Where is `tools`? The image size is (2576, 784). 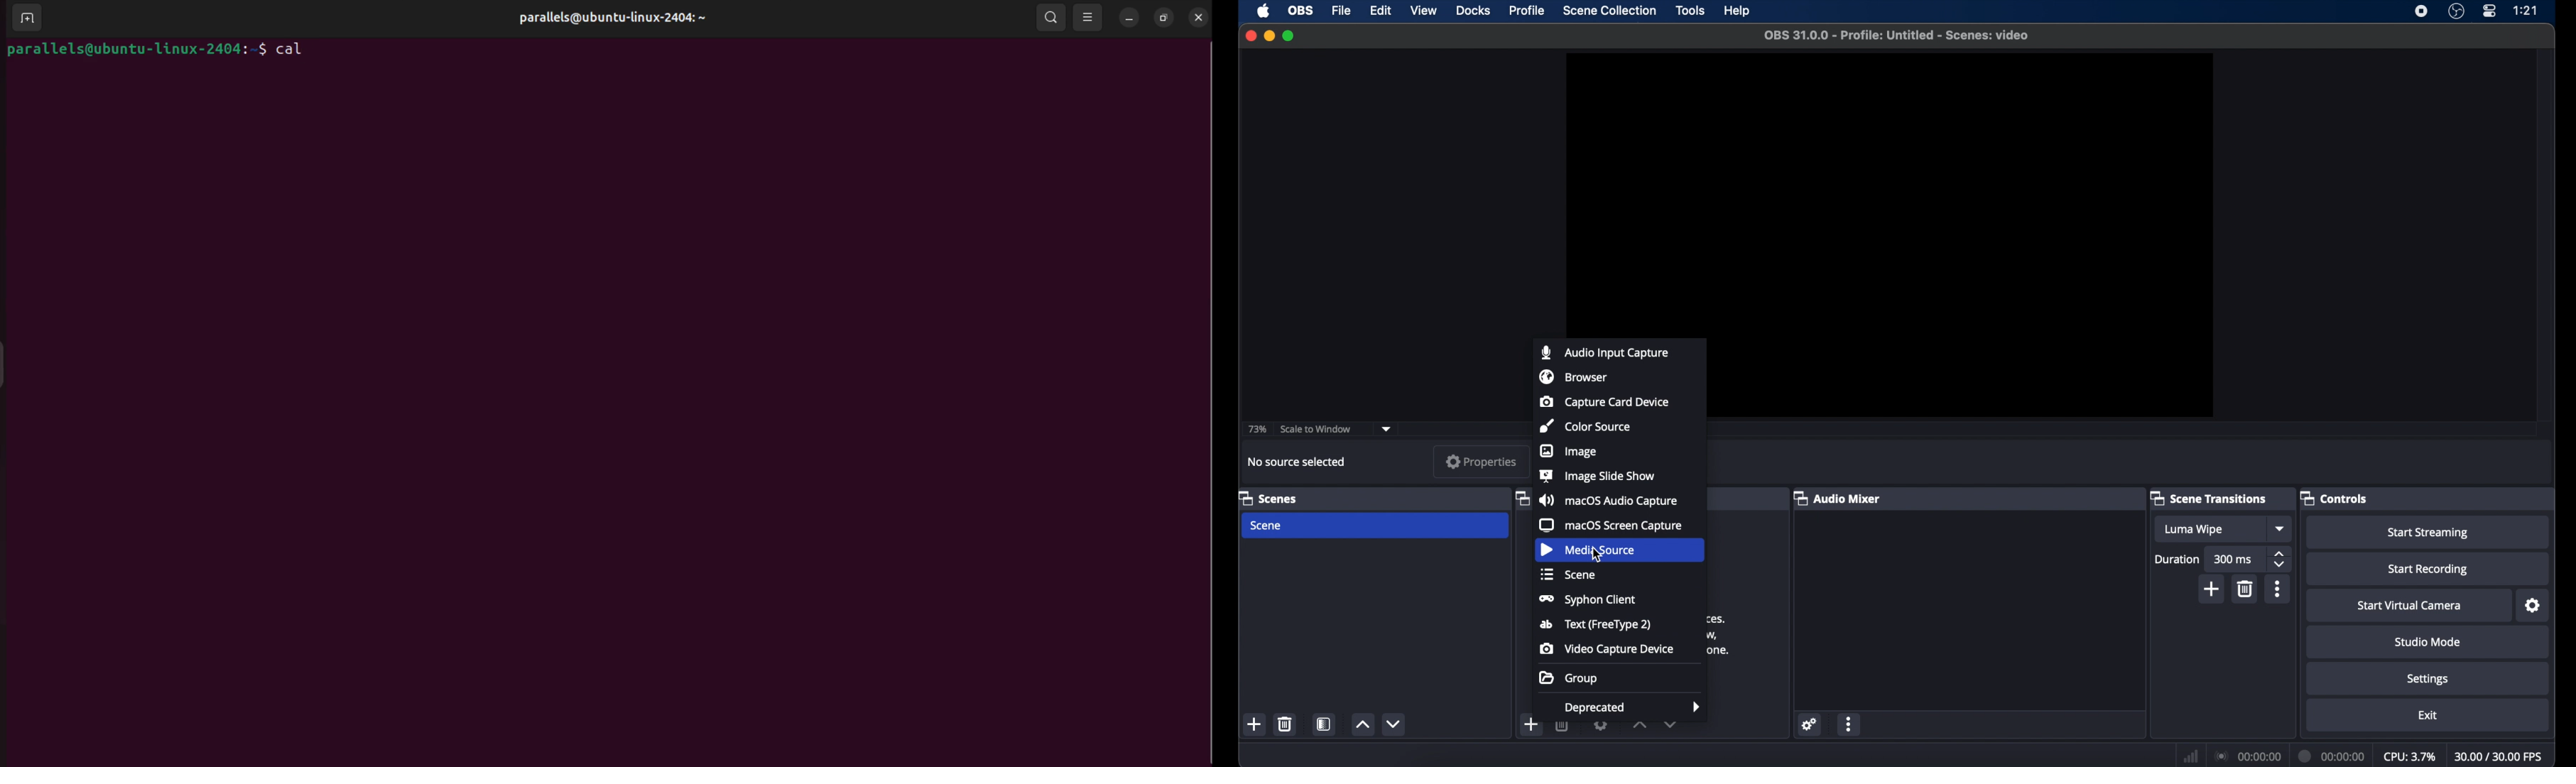 tools is located at coordinates (1690, 11).